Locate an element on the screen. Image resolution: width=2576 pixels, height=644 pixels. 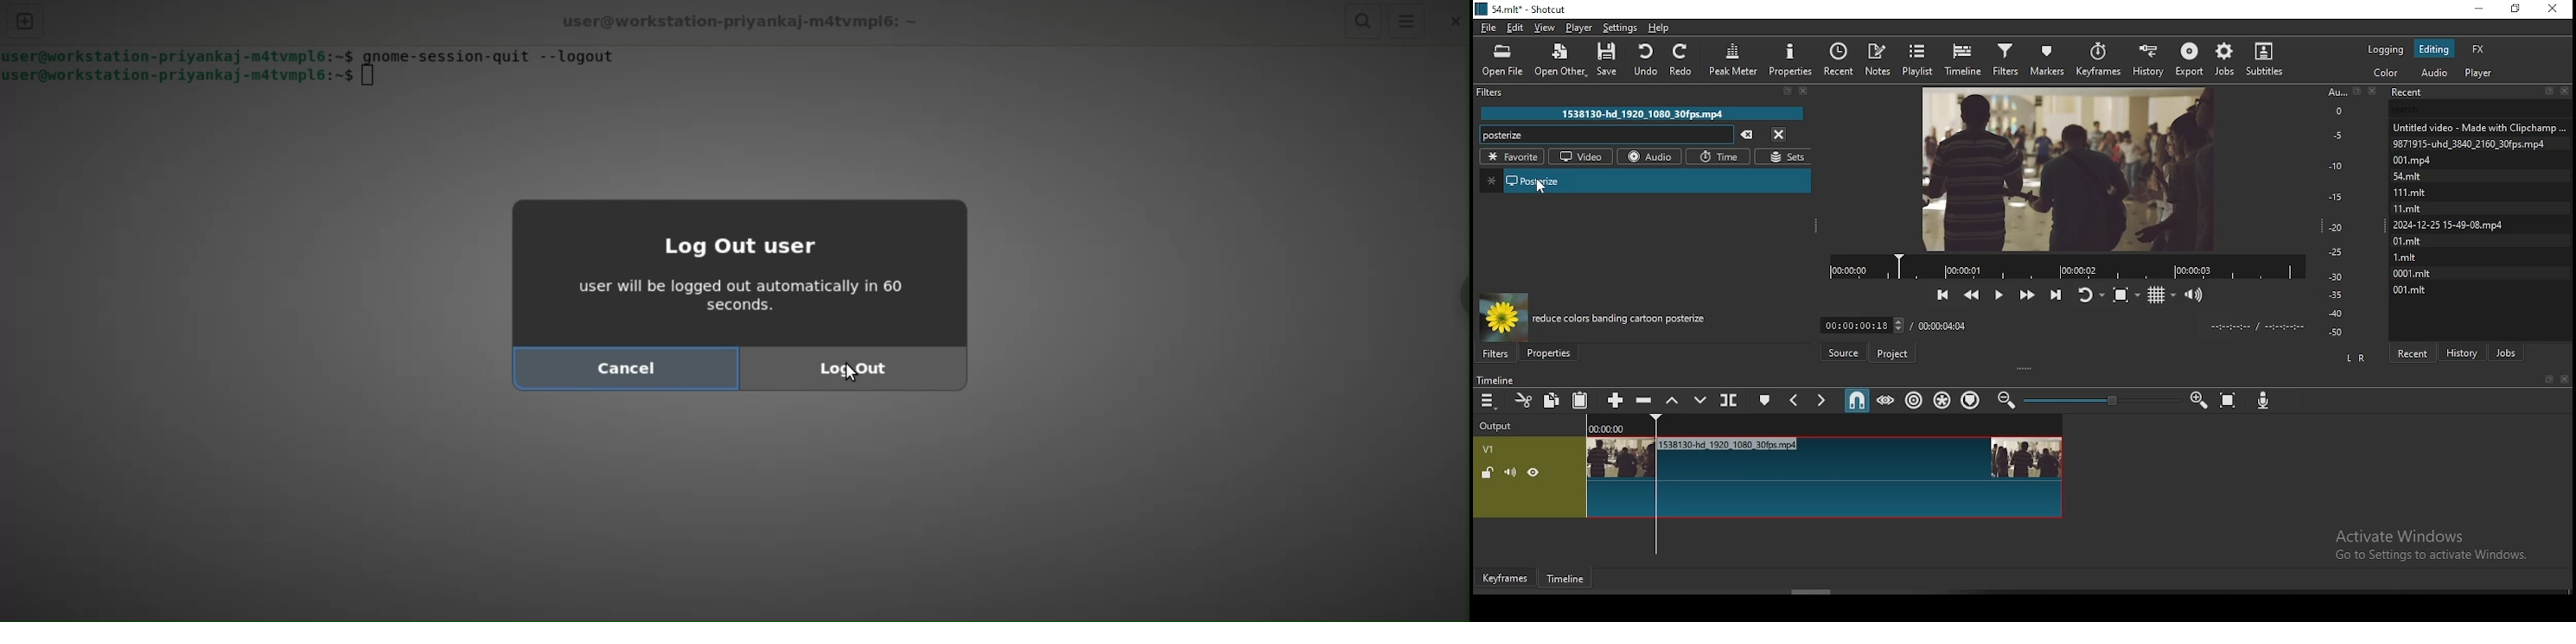
reduce colors banding cartoon posterize is located at coordinates (1621, 318).